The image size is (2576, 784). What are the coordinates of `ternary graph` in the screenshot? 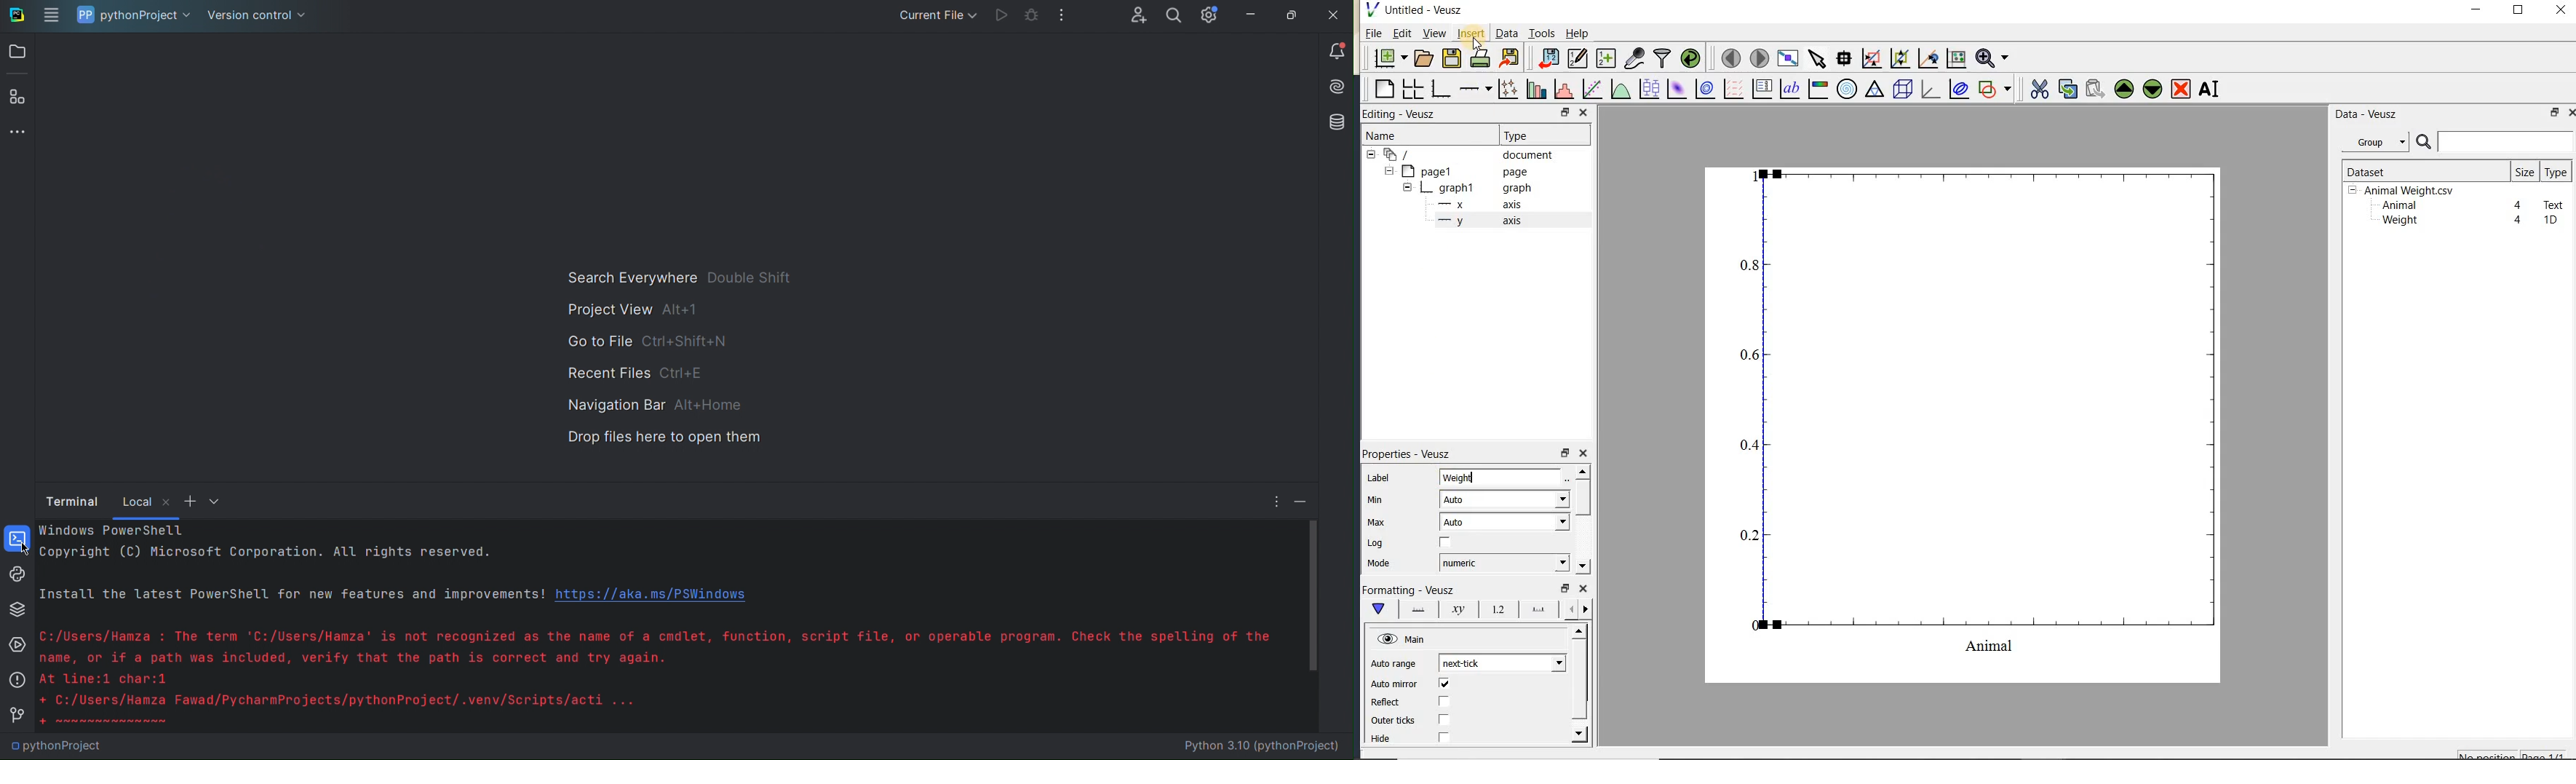 It's located at (1874, 91).